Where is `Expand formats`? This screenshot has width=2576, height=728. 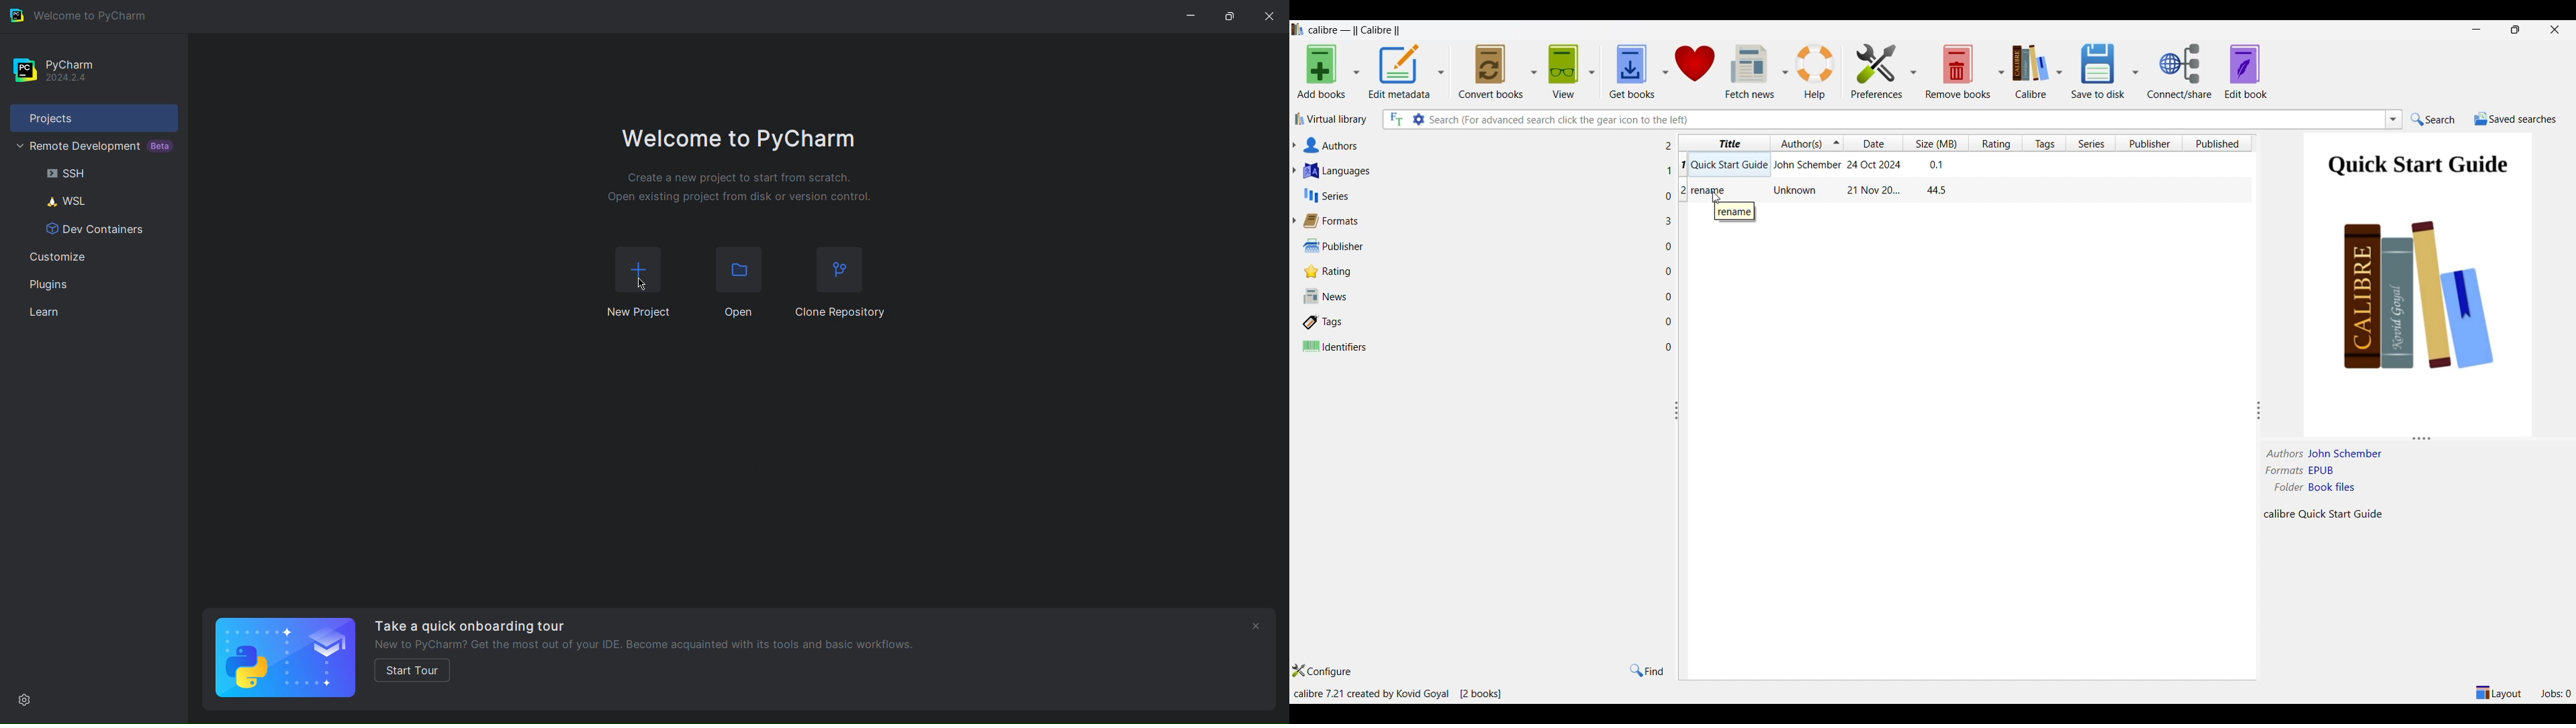 Expand formats is located at coordinates (1294, 220).